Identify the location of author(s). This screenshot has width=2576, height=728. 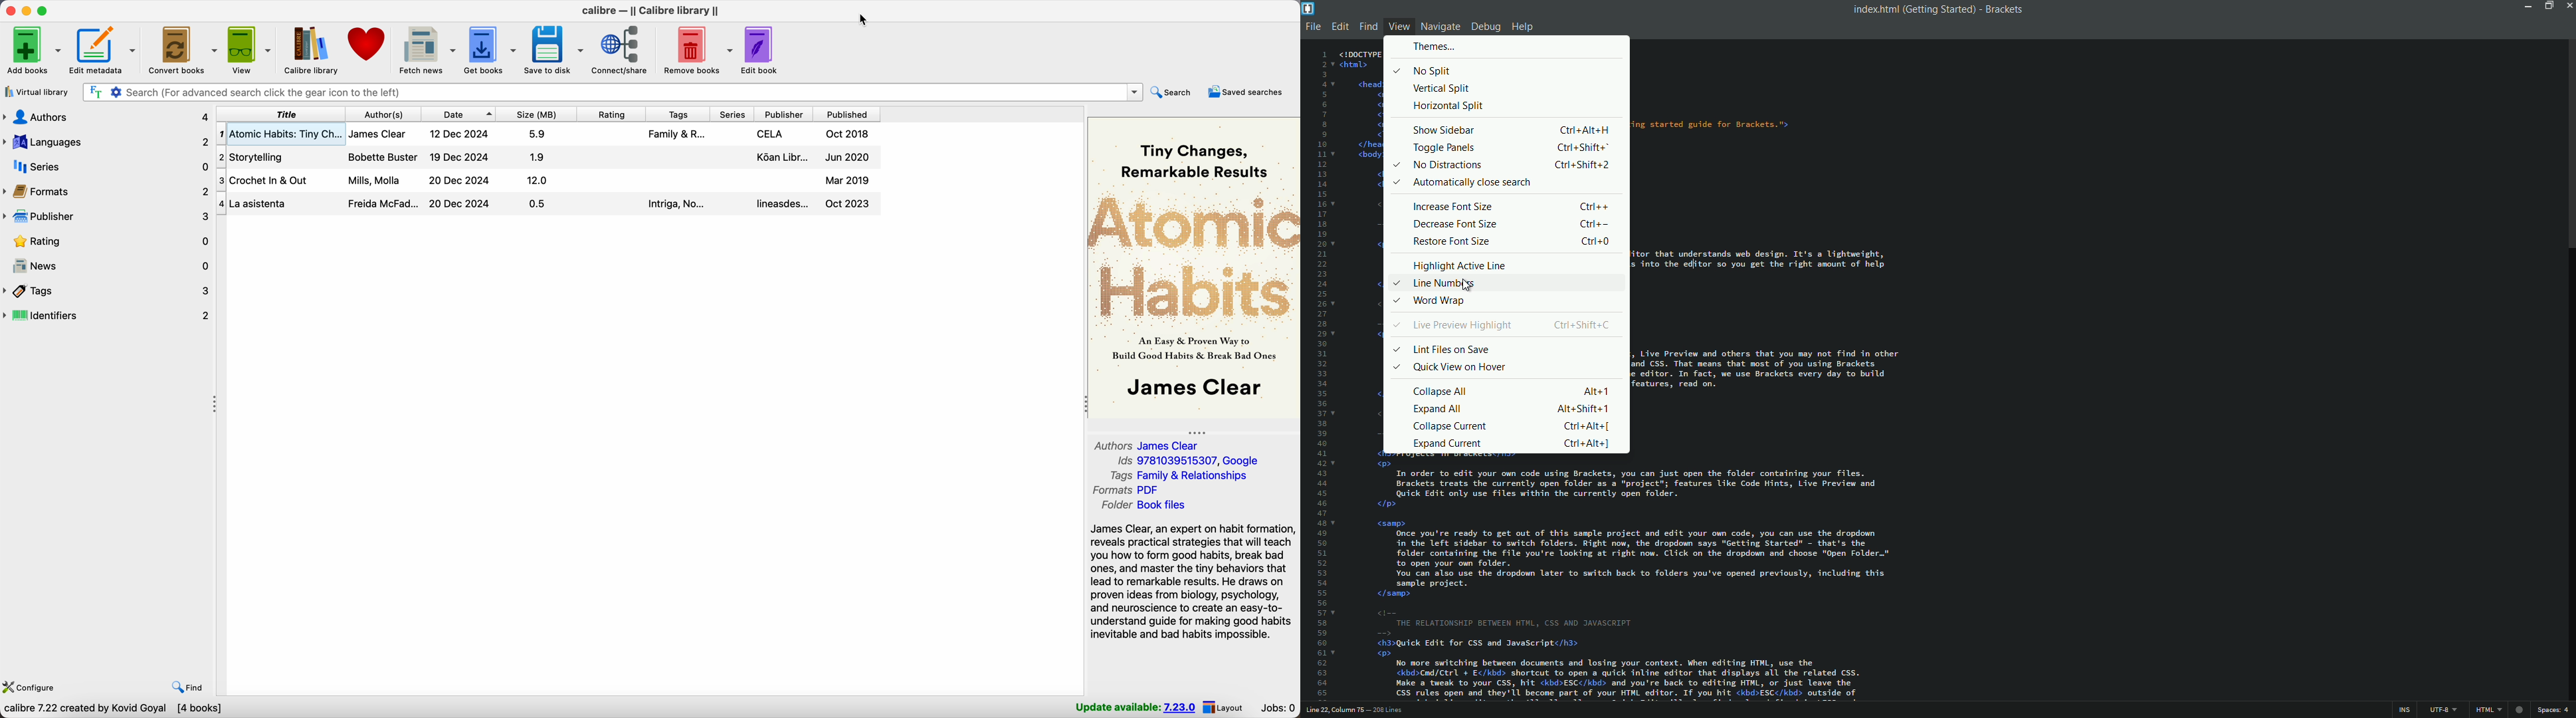
(383, 114).